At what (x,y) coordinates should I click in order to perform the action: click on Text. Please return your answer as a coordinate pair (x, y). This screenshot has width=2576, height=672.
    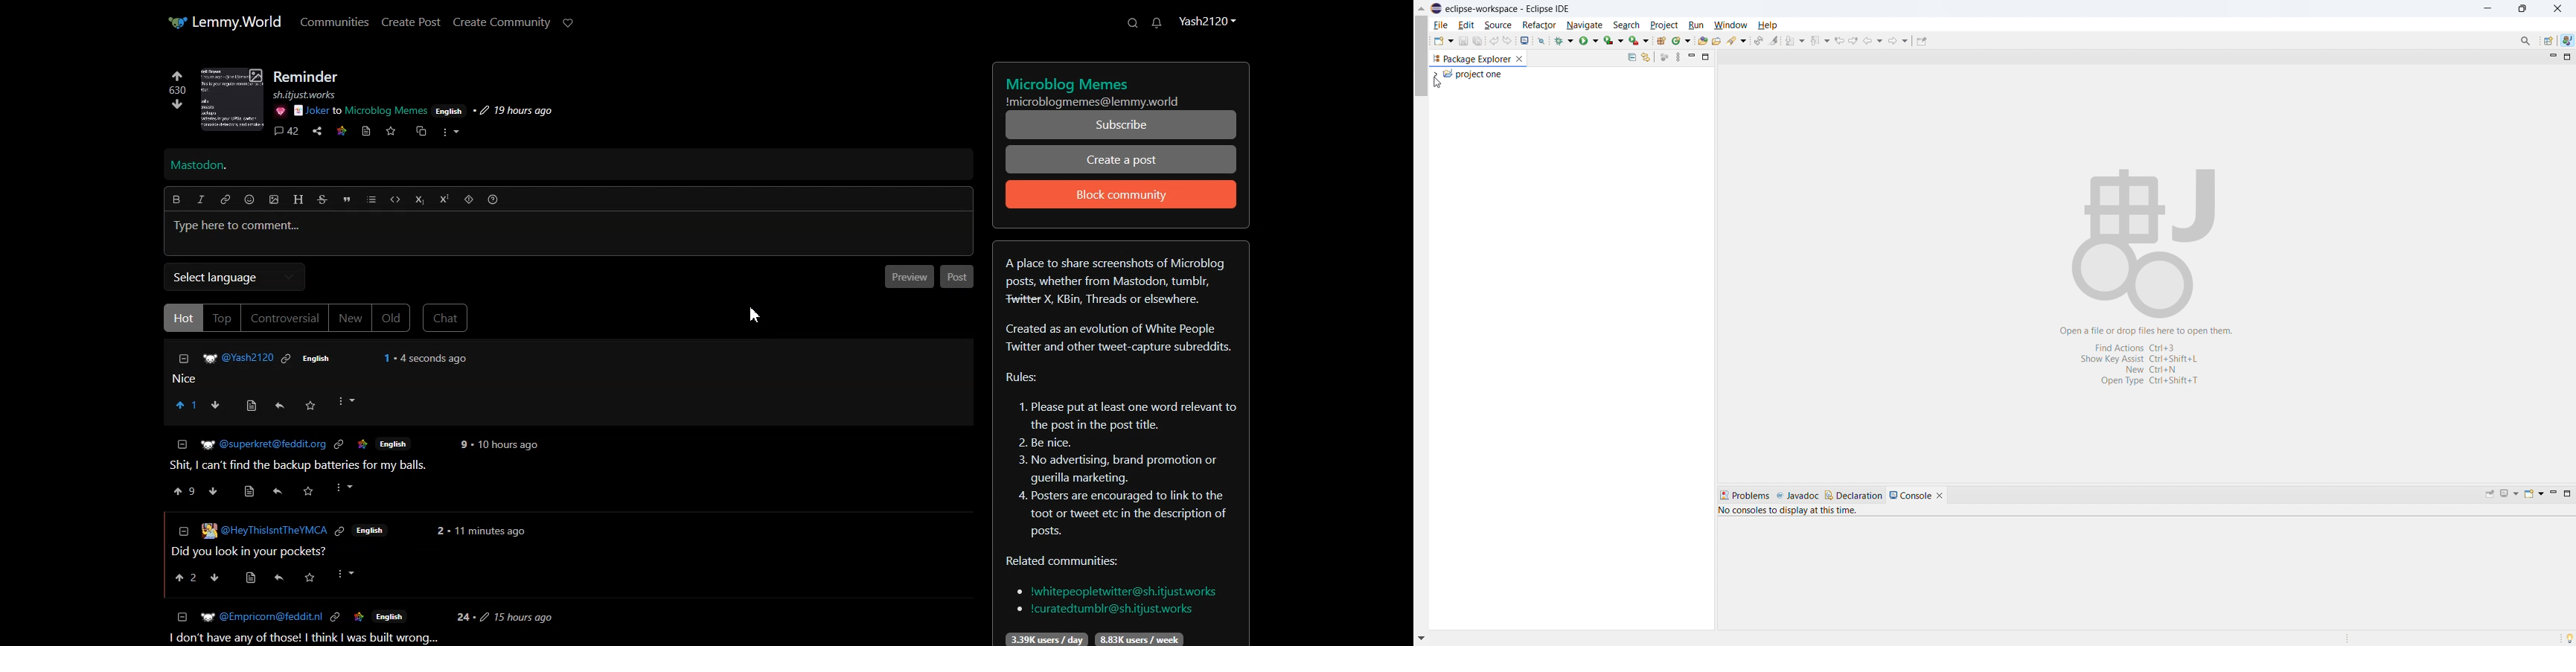
    Looking at the image, I should click on (307, 77).